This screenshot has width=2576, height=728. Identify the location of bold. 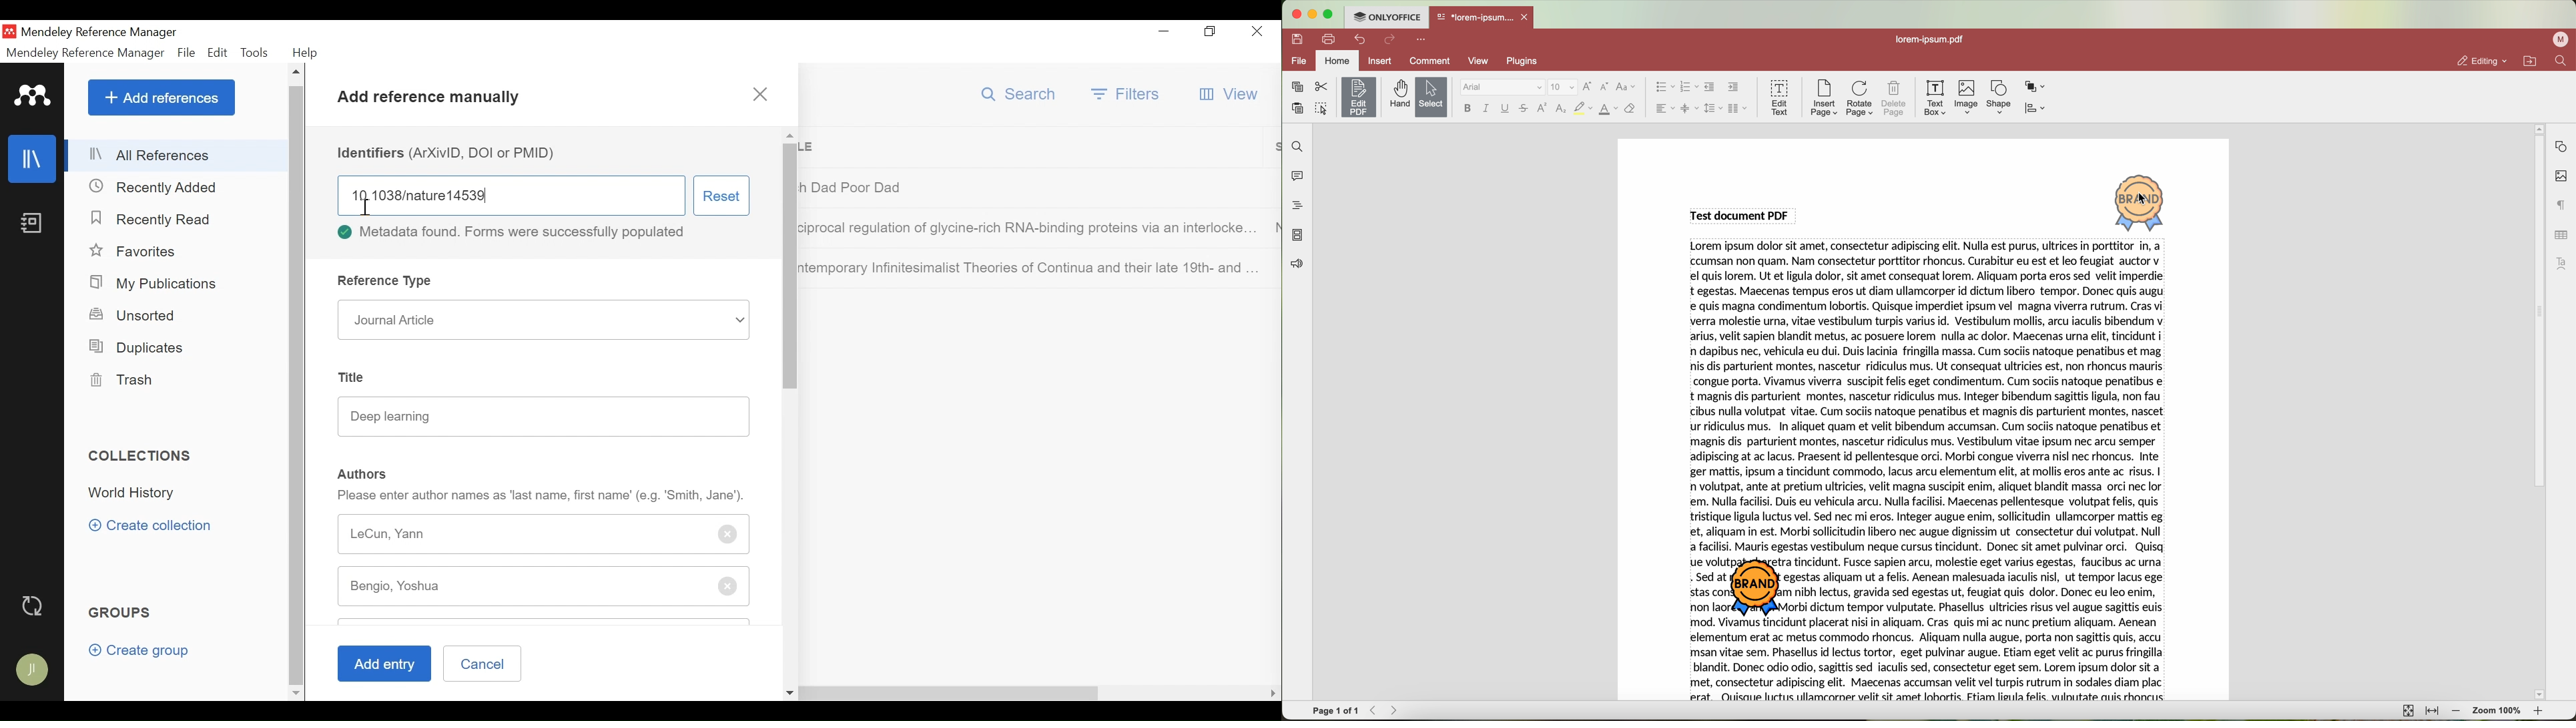
(1467, 108).